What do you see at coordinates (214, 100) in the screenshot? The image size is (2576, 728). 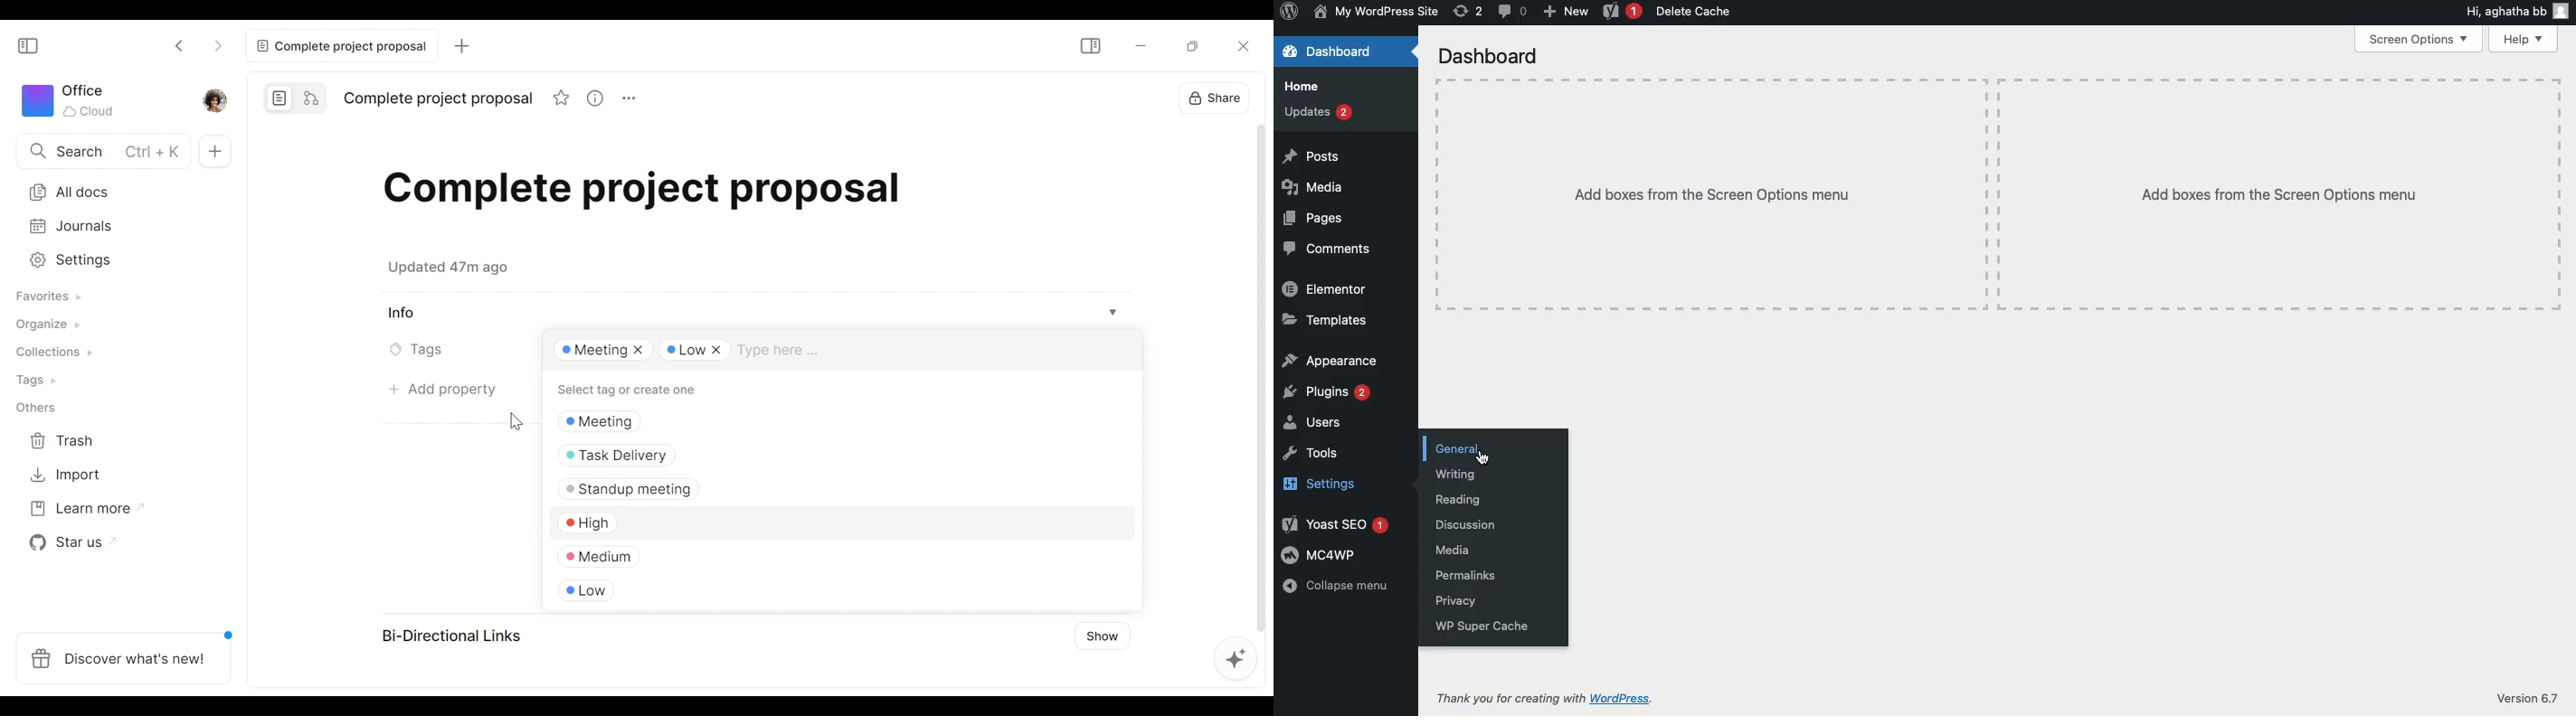 I see `Profile photo` at bounding box center [214, 100].